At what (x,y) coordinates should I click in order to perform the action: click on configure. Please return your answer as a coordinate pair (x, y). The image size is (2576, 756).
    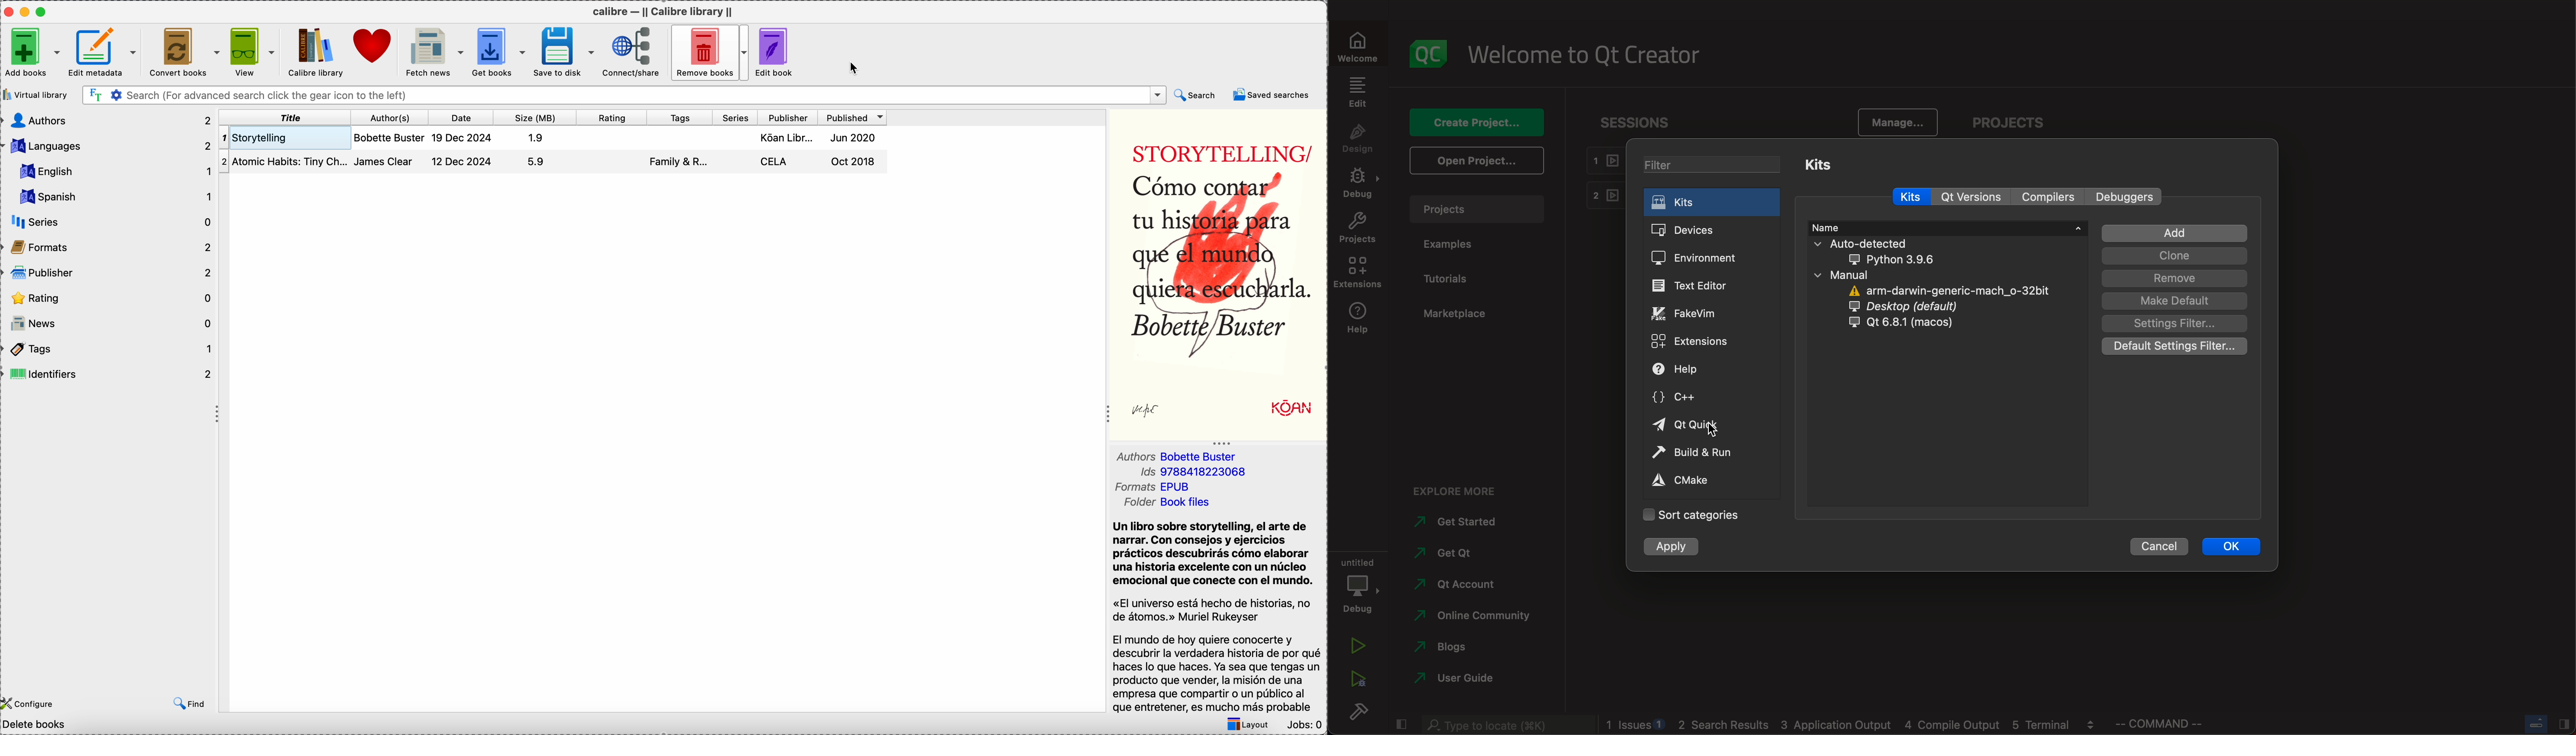
    Looking at the image, I should click on (34, 704).